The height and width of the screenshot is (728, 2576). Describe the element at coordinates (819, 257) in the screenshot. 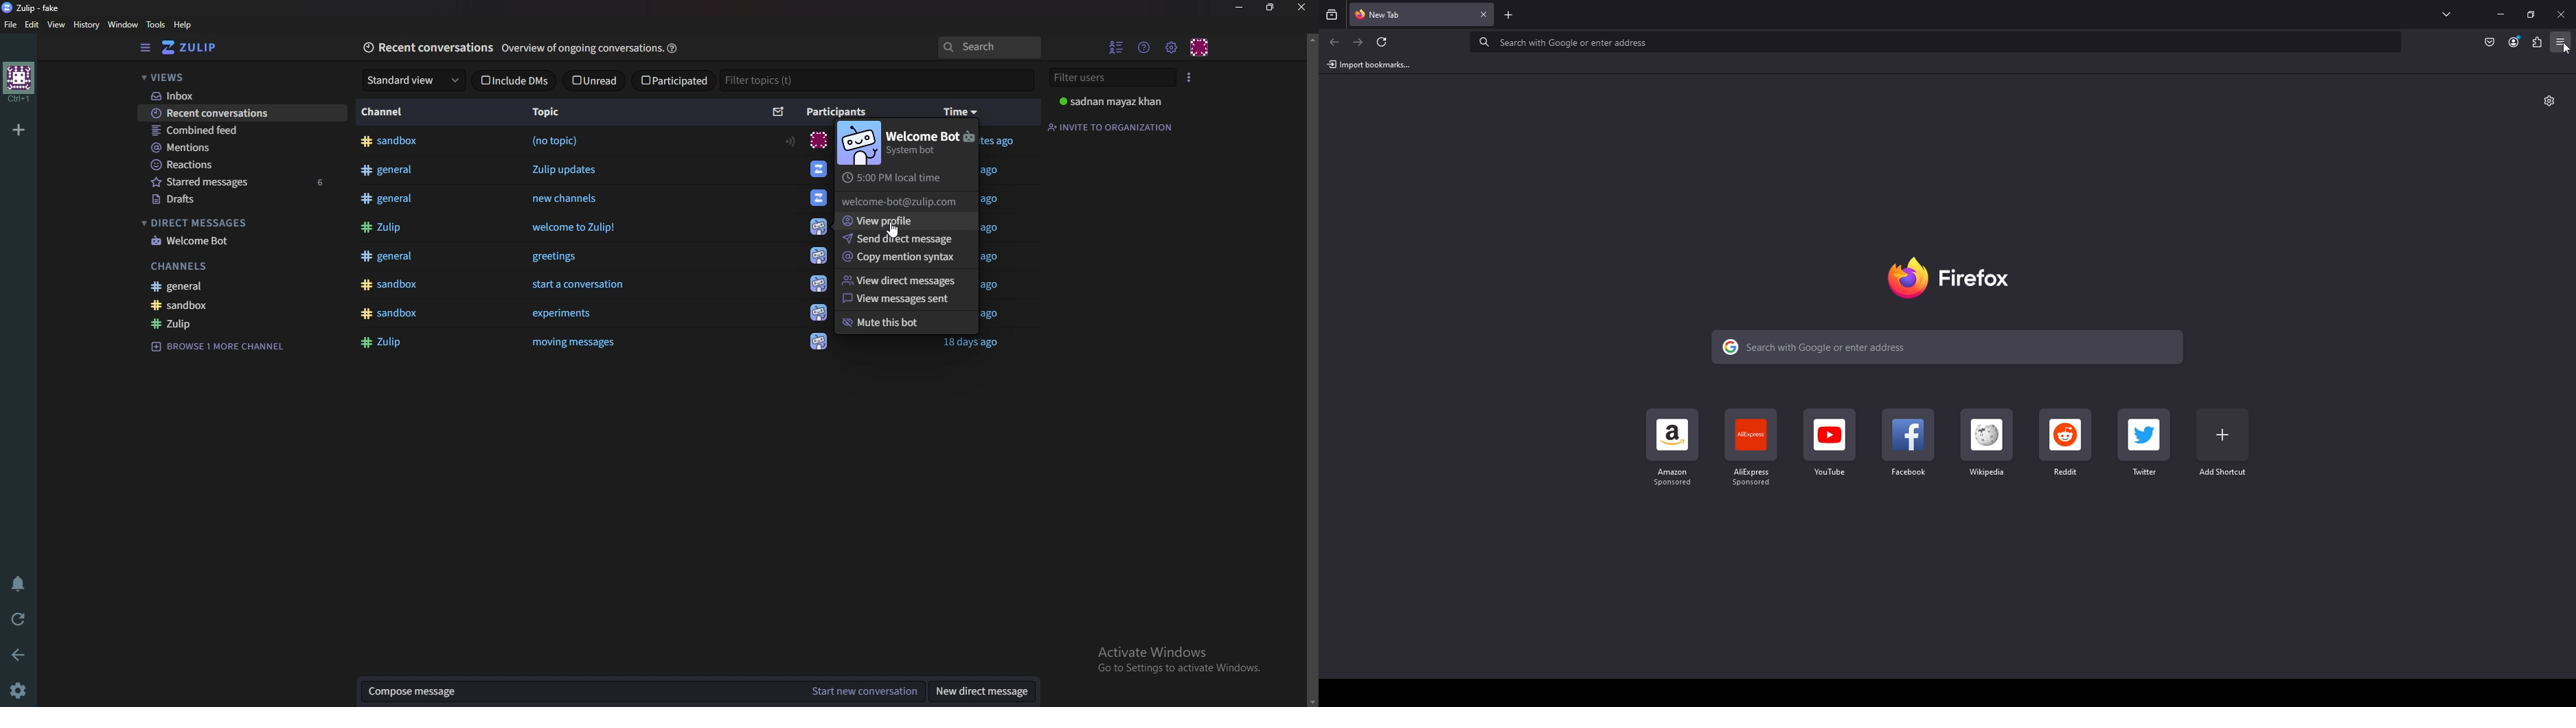

I see `icon` at that location.